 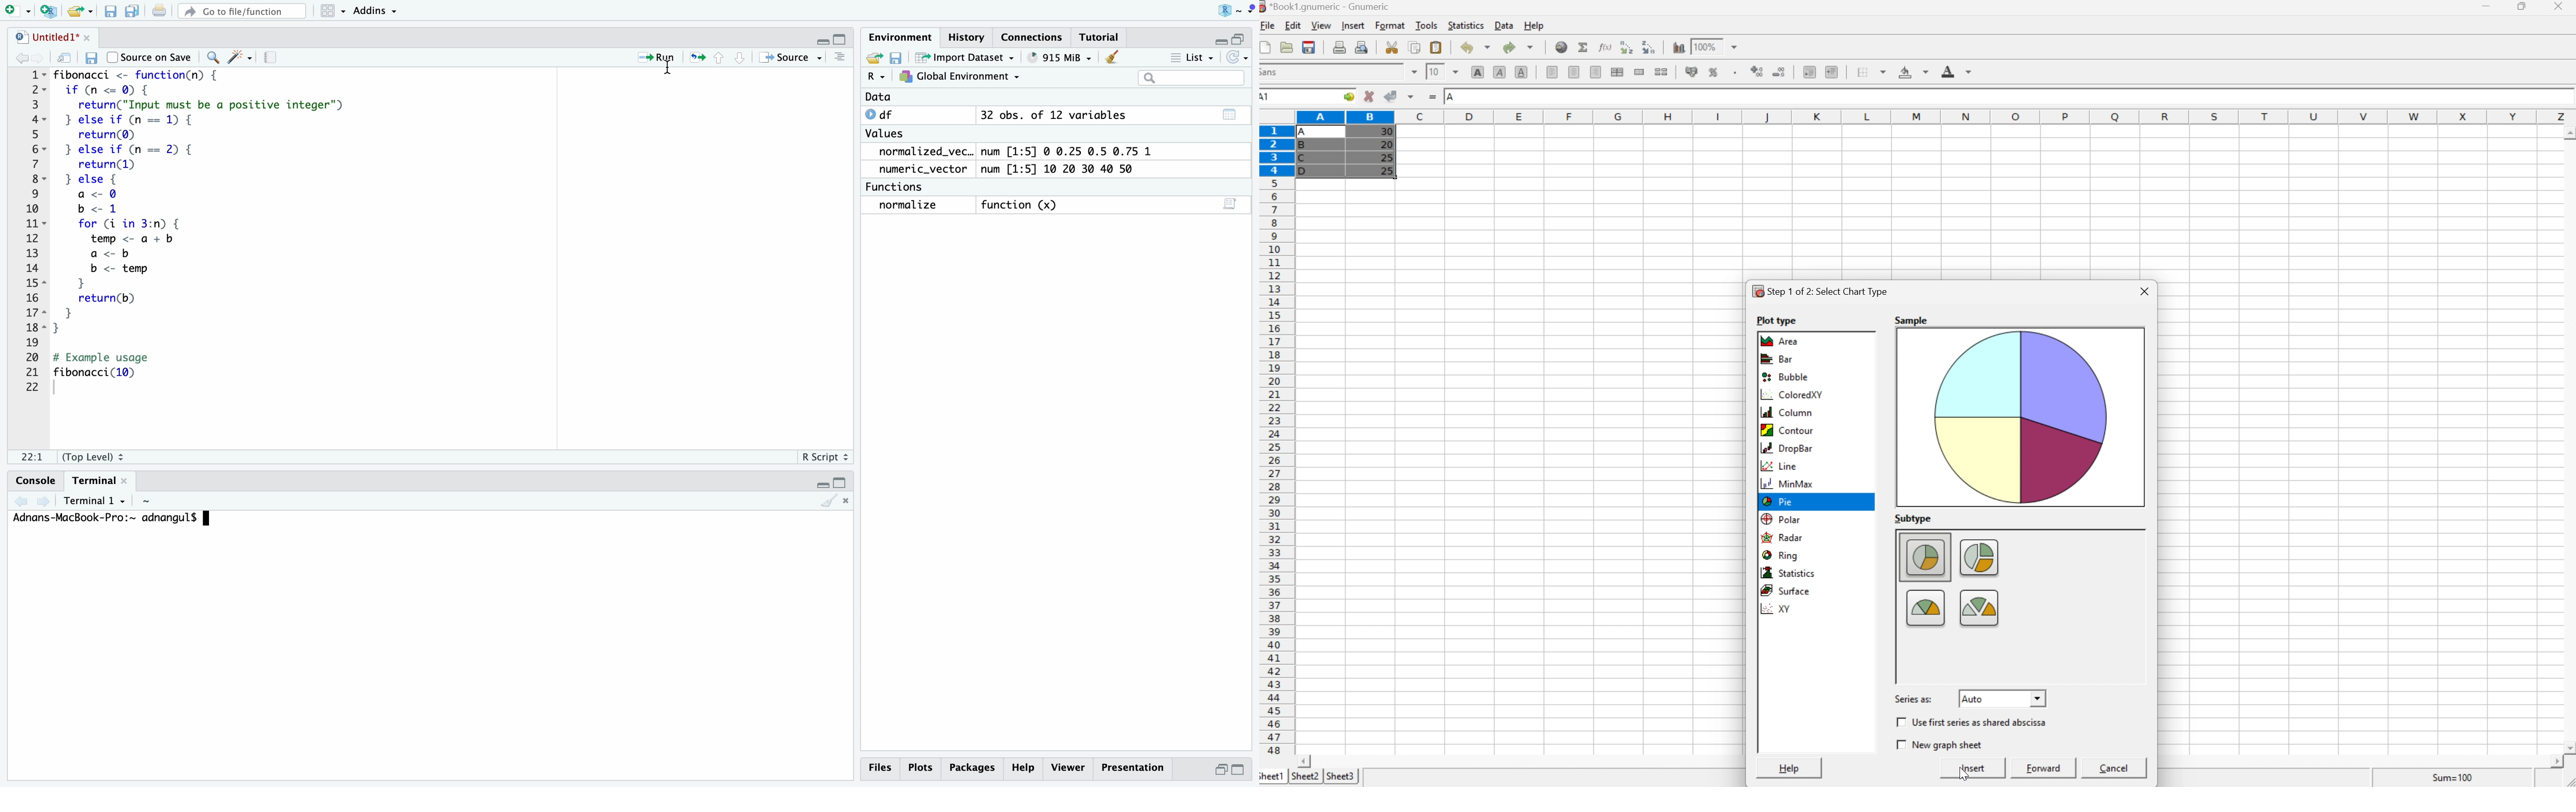 What do you see at coordinates (1245, 37) in the screenshot?
I see `maximize` at bounding box center [1245, 37].